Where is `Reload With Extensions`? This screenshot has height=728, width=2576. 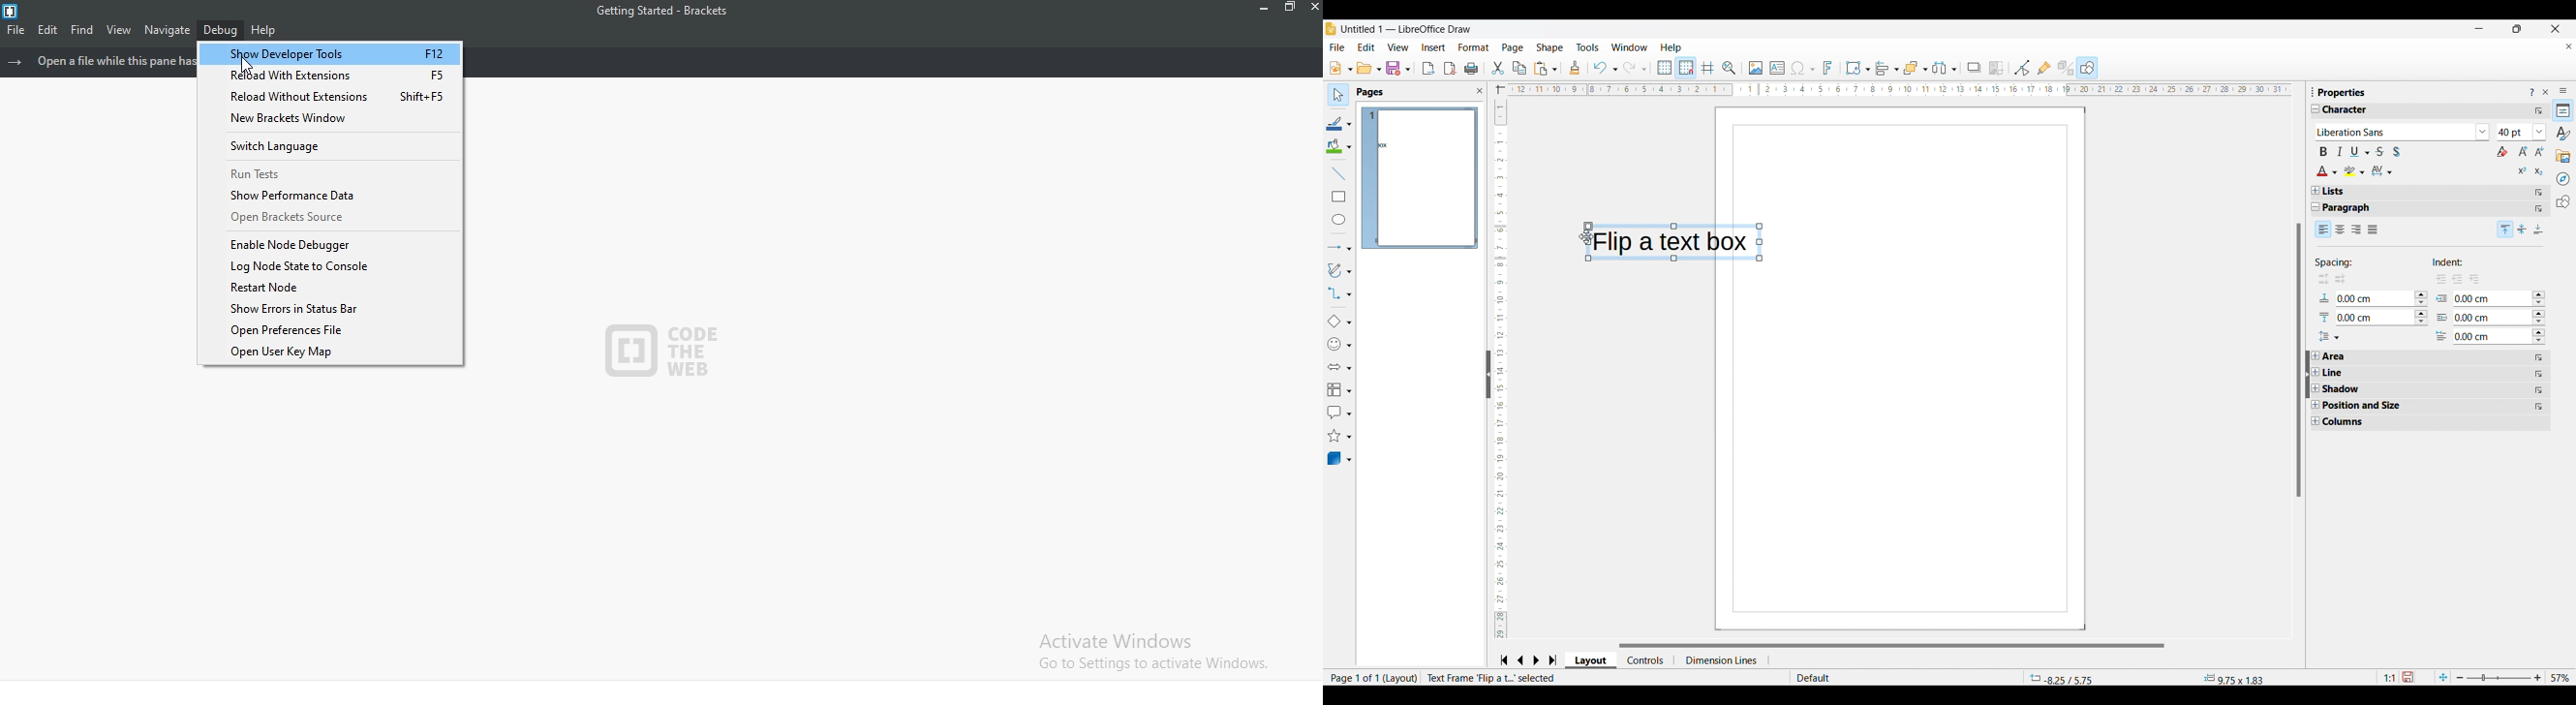
Reload With Extensions is located at coordinates (328, 75).